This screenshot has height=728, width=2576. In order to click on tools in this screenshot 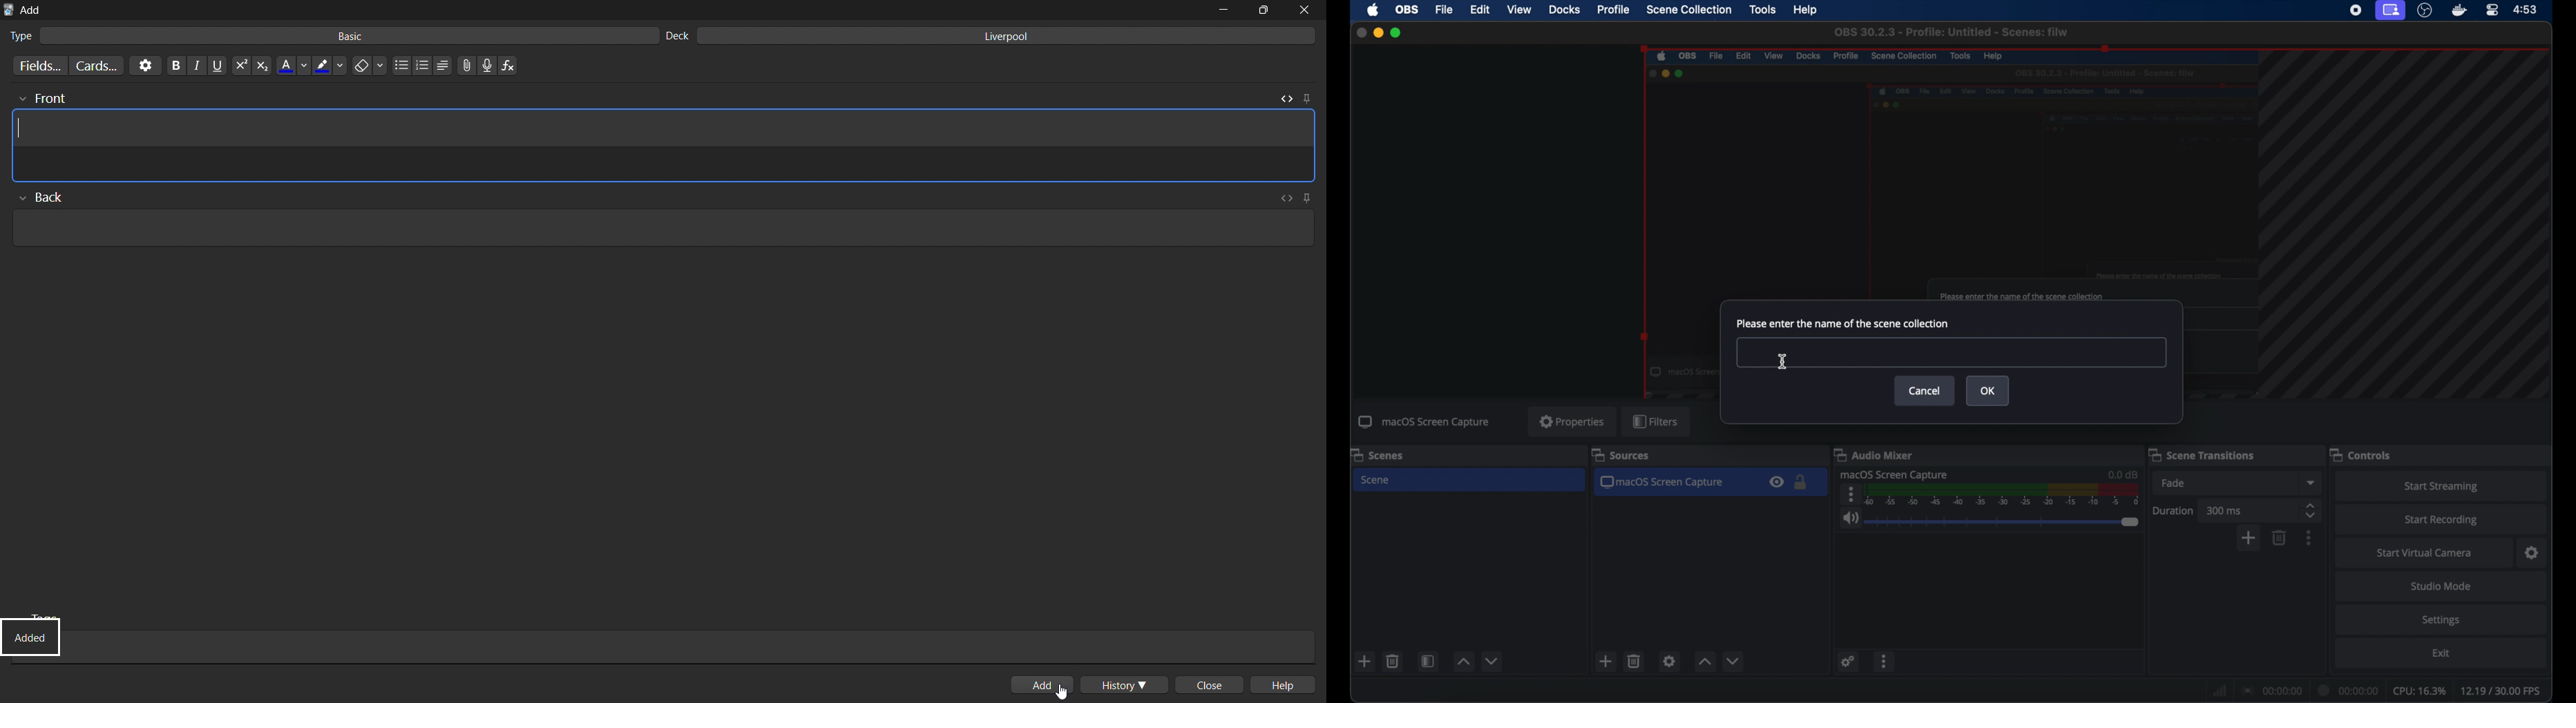, I will do `click(1763, 10)`.